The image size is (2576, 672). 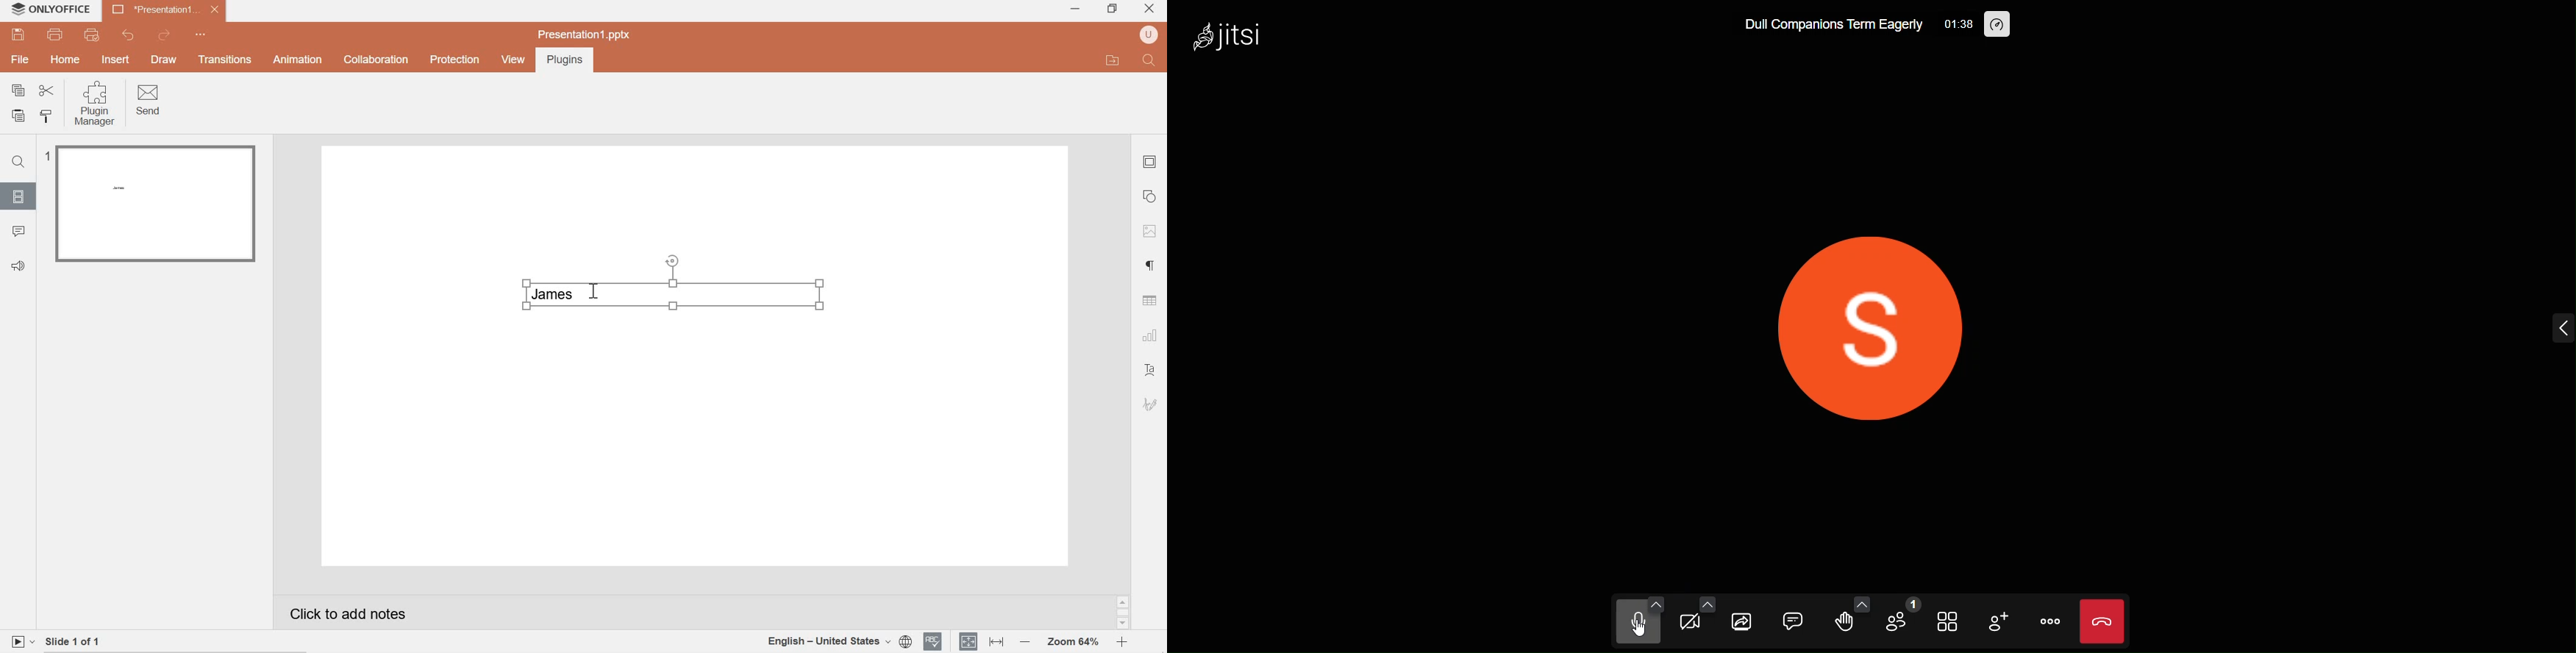 I want to click on slide settings, so click(x=1150, y=162).